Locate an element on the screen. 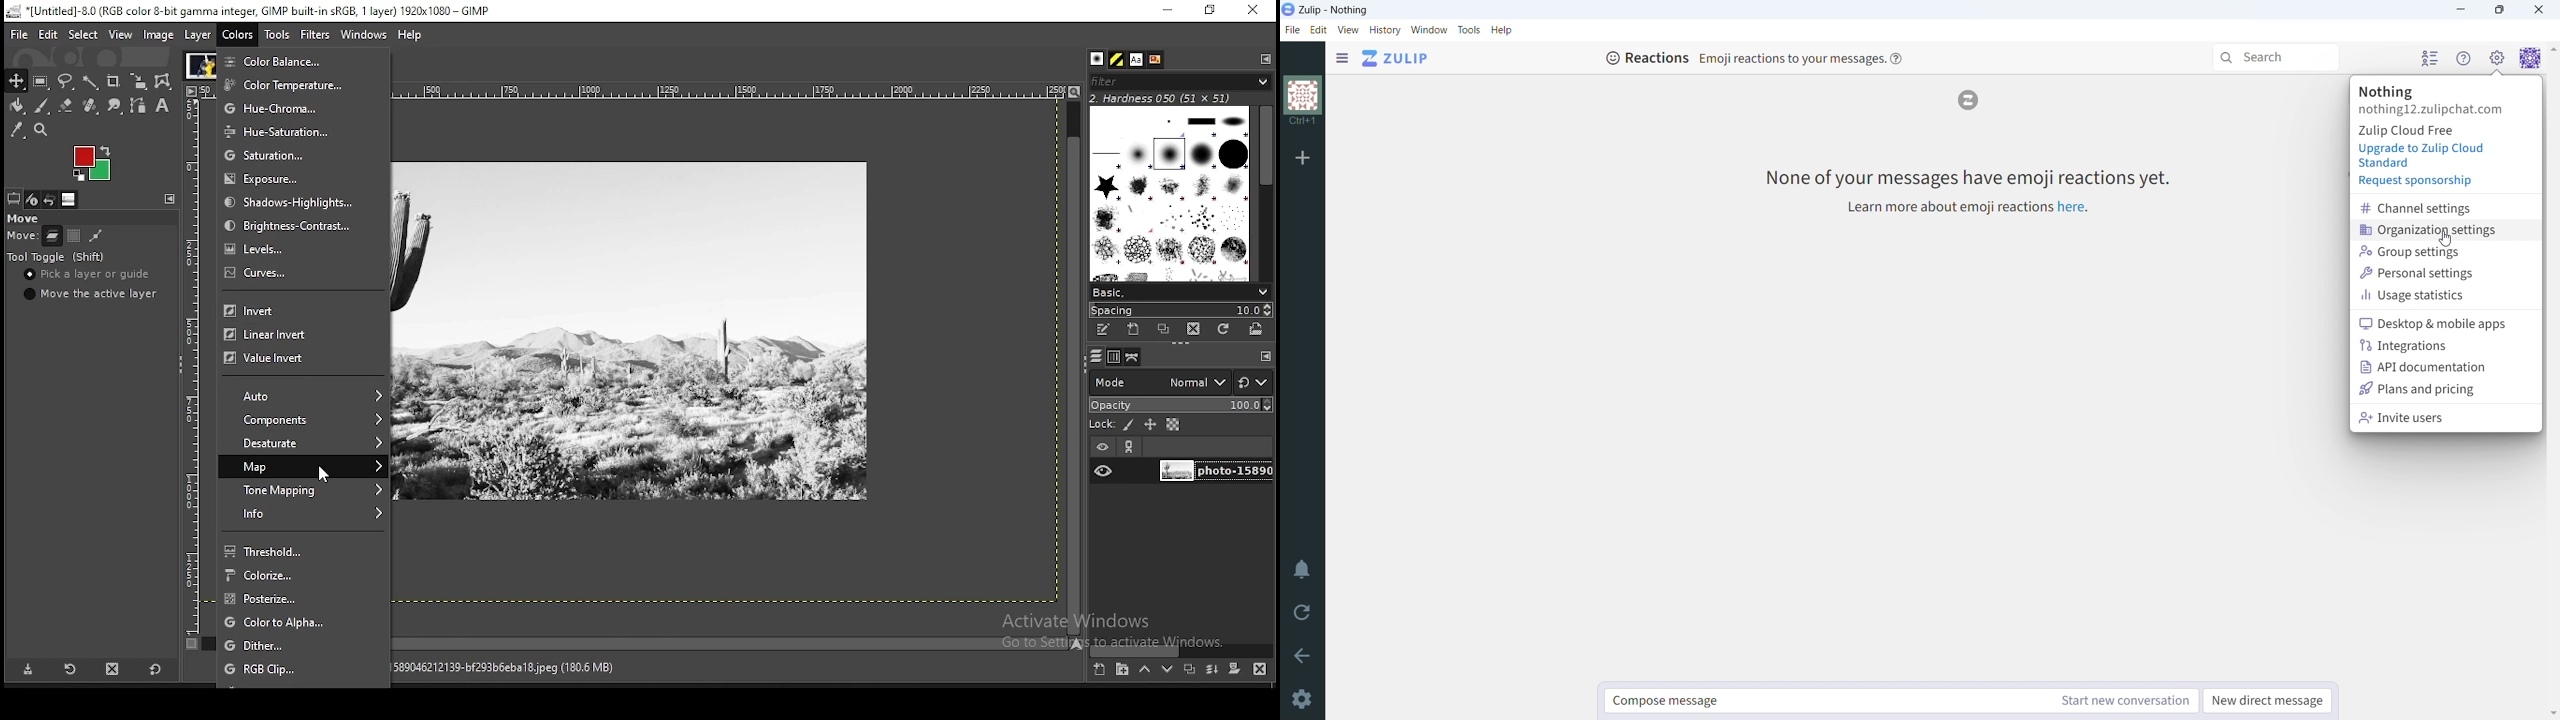 The image size is (2576, 728). new direct message is located at coordinates (2267, 701).